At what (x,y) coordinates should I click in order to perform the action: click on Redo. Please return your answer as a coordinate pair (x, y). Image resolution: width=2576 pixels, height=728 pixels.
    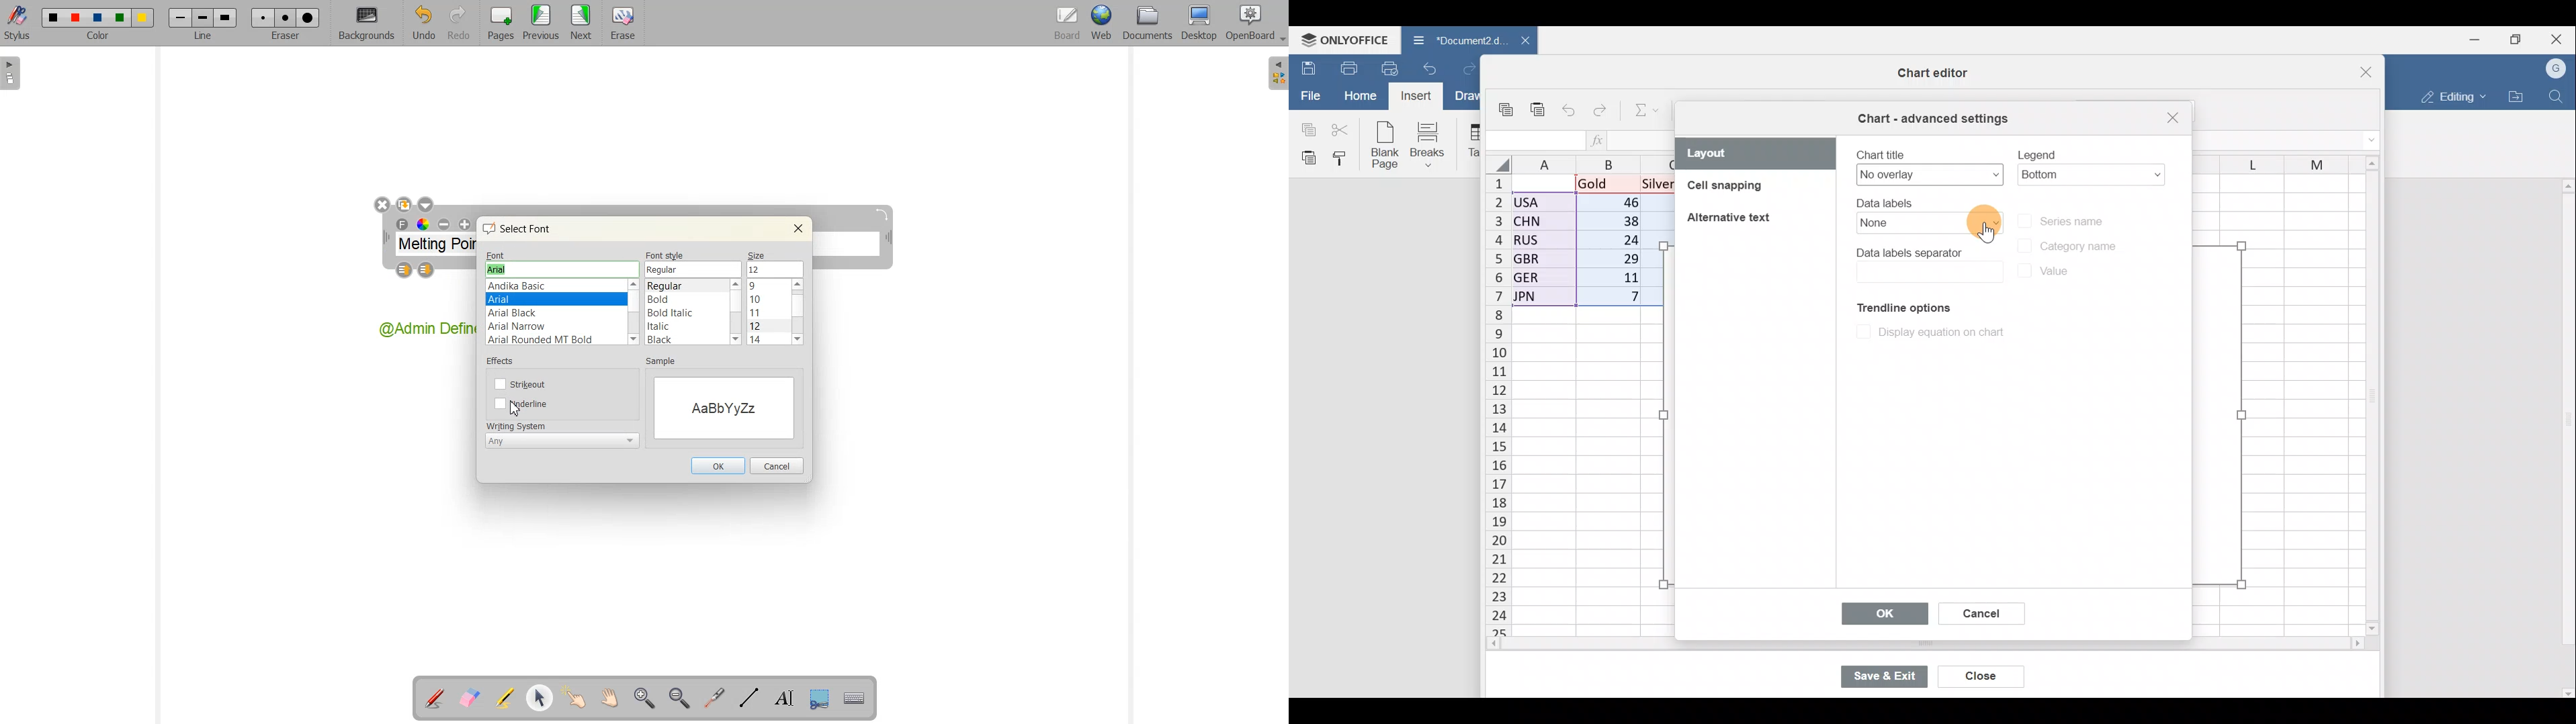
    Looking at the image, I should click on (1601, 113).